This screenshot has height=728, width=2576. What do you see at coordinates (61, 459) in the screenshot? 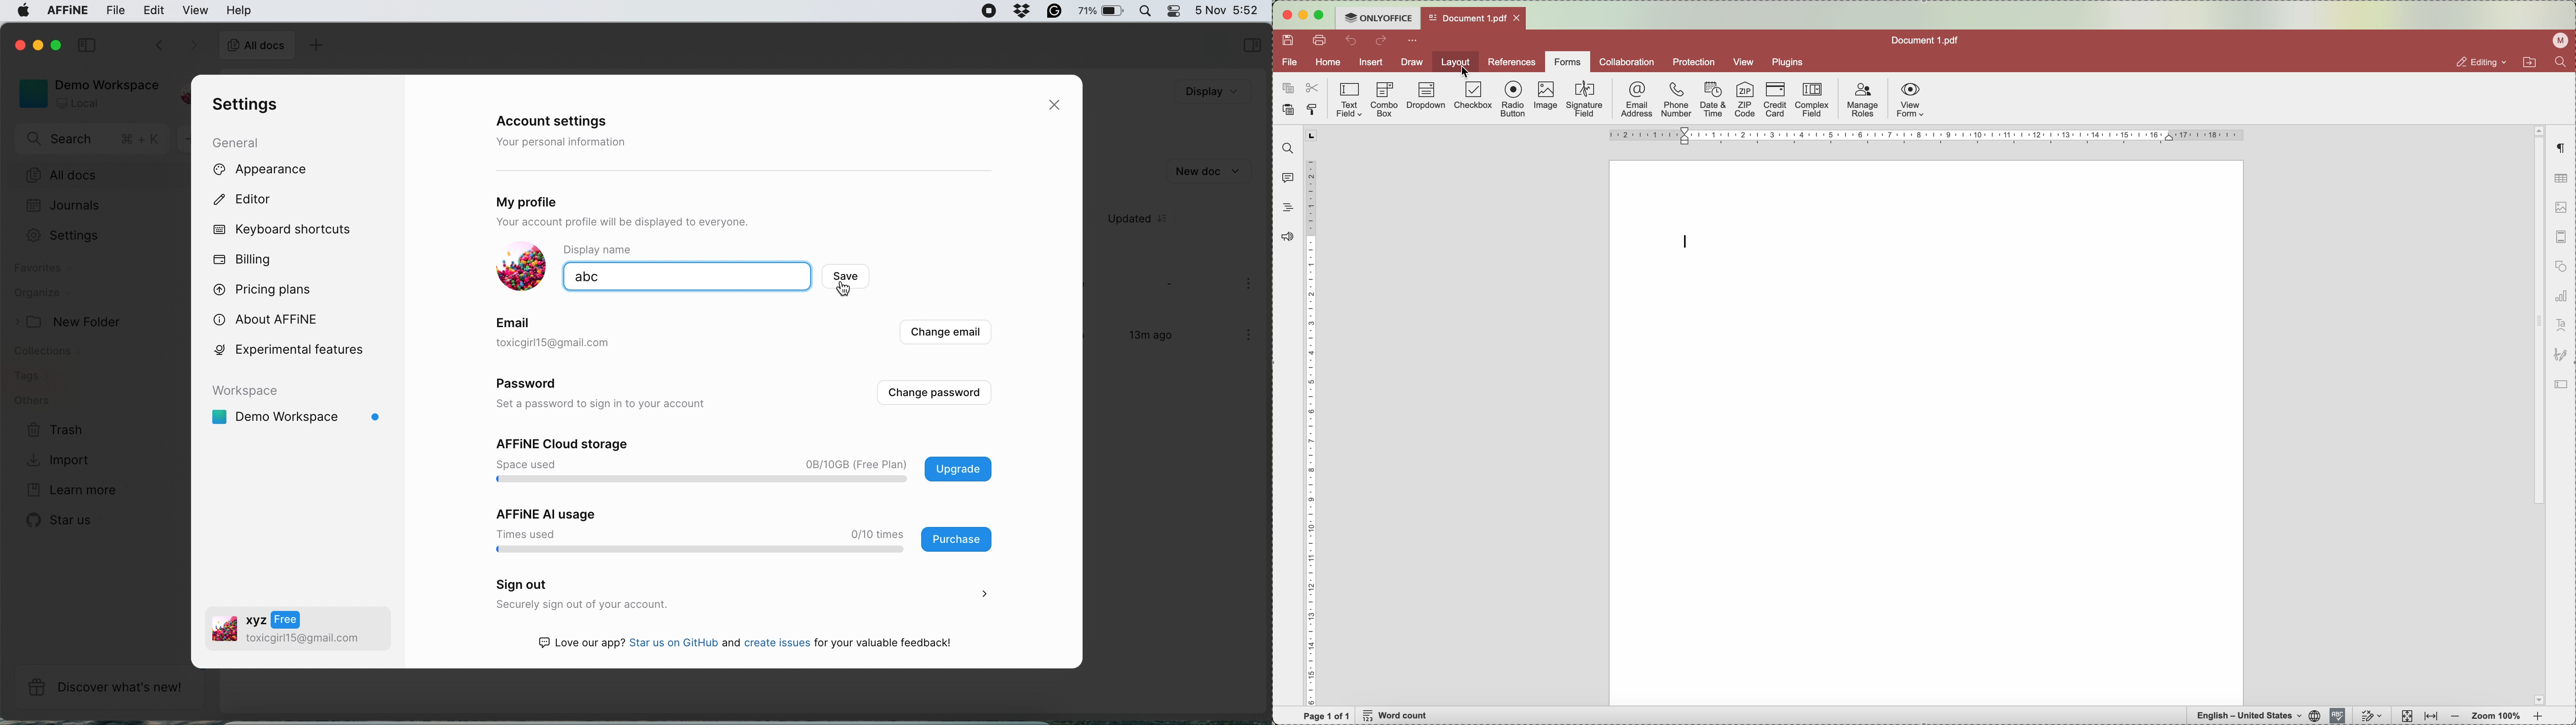
I see `import` at bounding box center [61, 459].